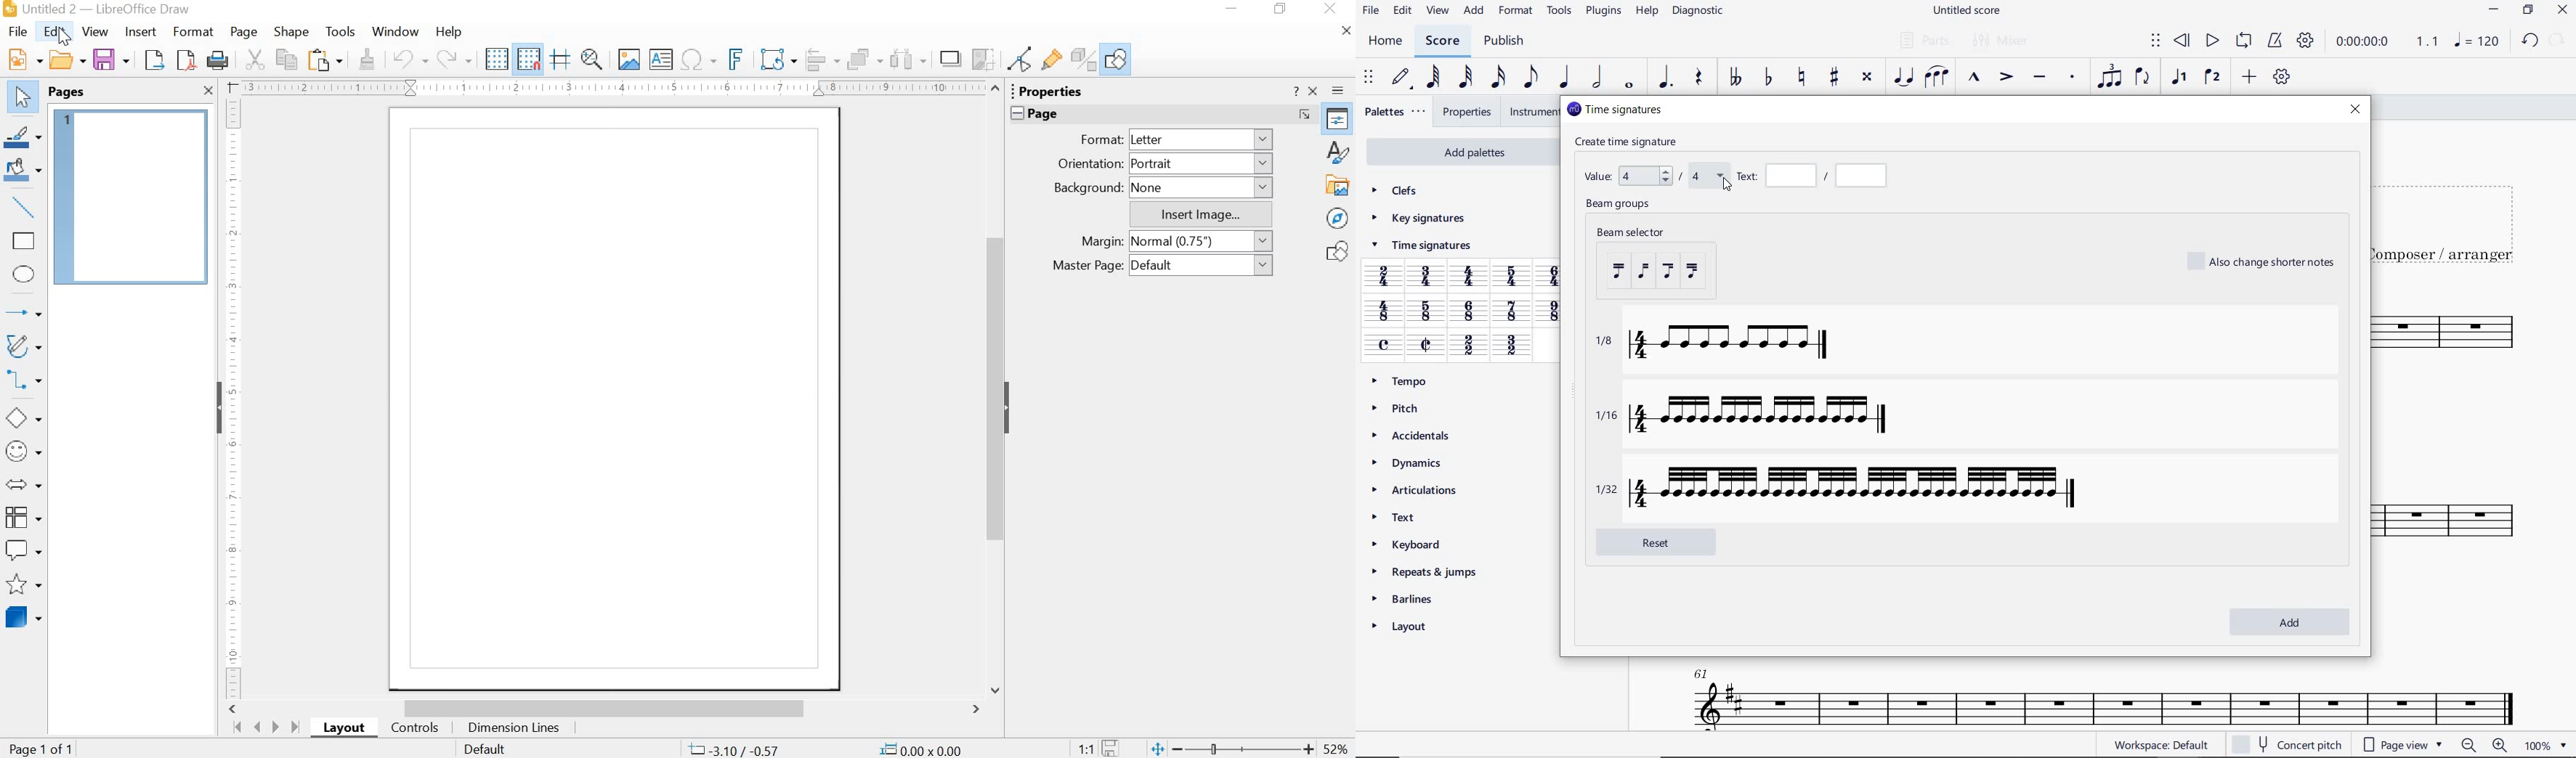 The height and width of the screenshot is (784, 2576). I want to click on Basic Shapes (double click for multi-selection), so click(25, 417).